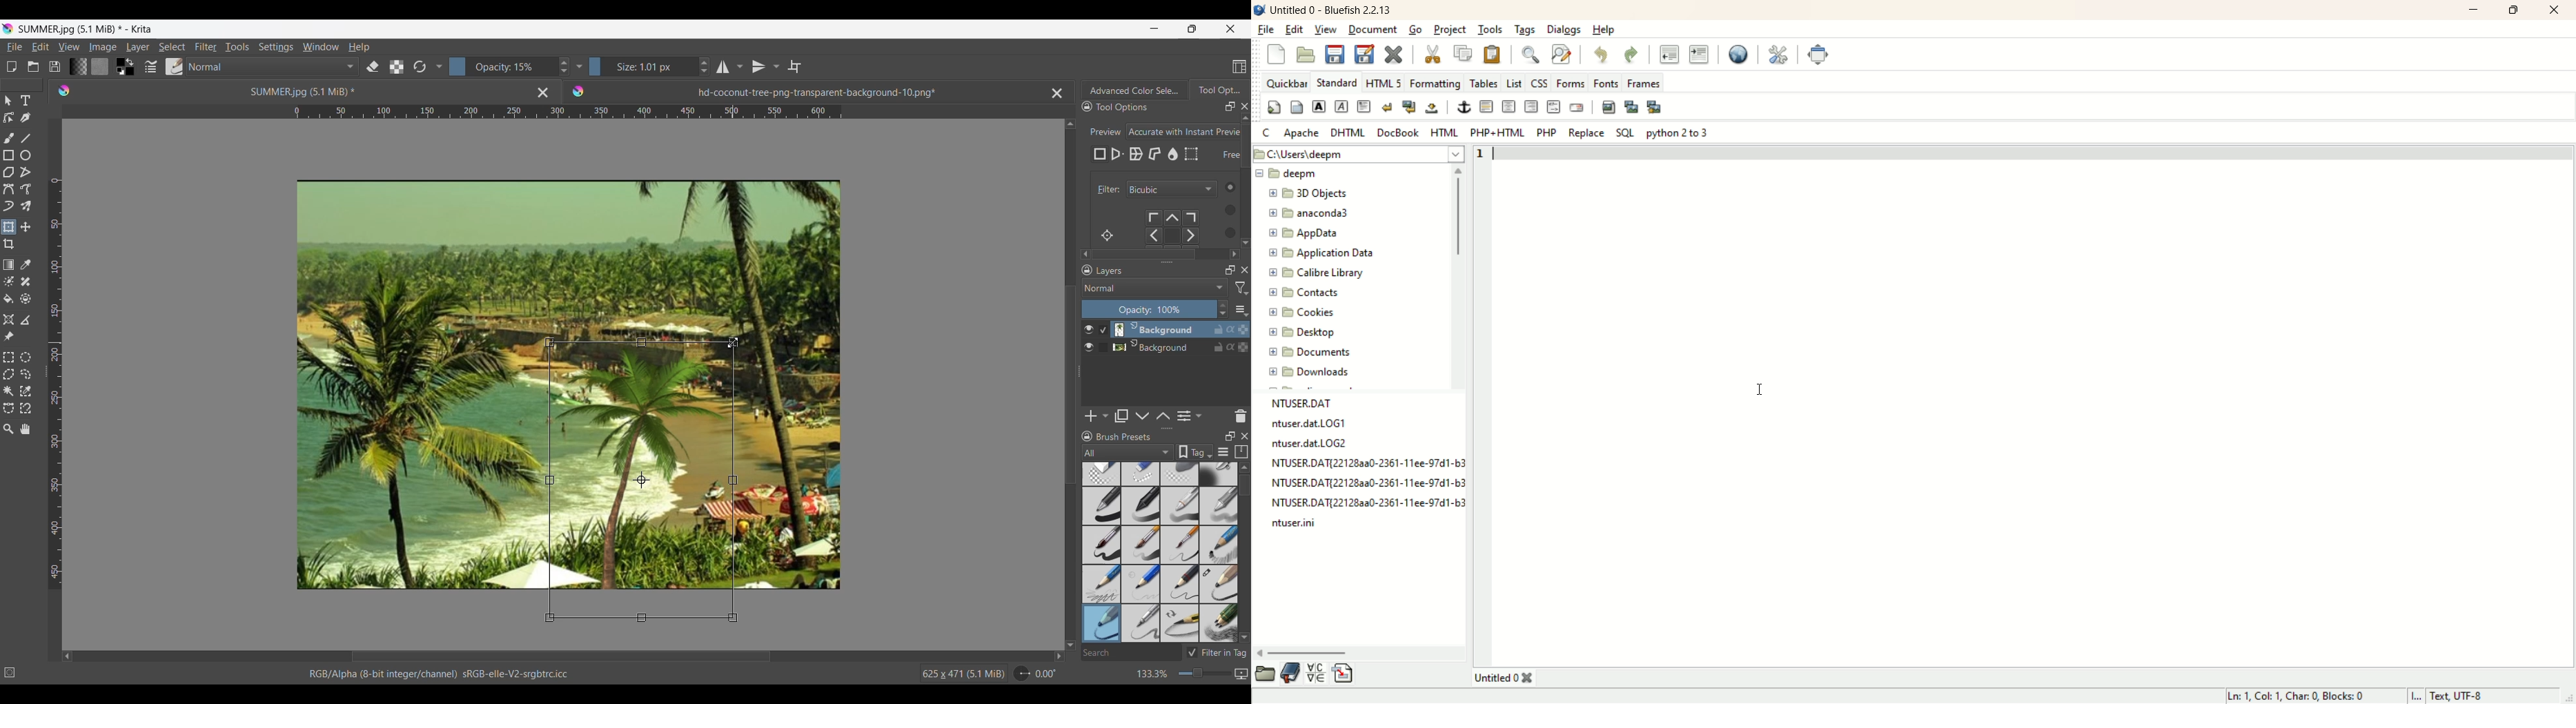 The height and width of the screenshot is (728, 2576). I want to click on Magnetic curve selection tool, so click(25, 407).